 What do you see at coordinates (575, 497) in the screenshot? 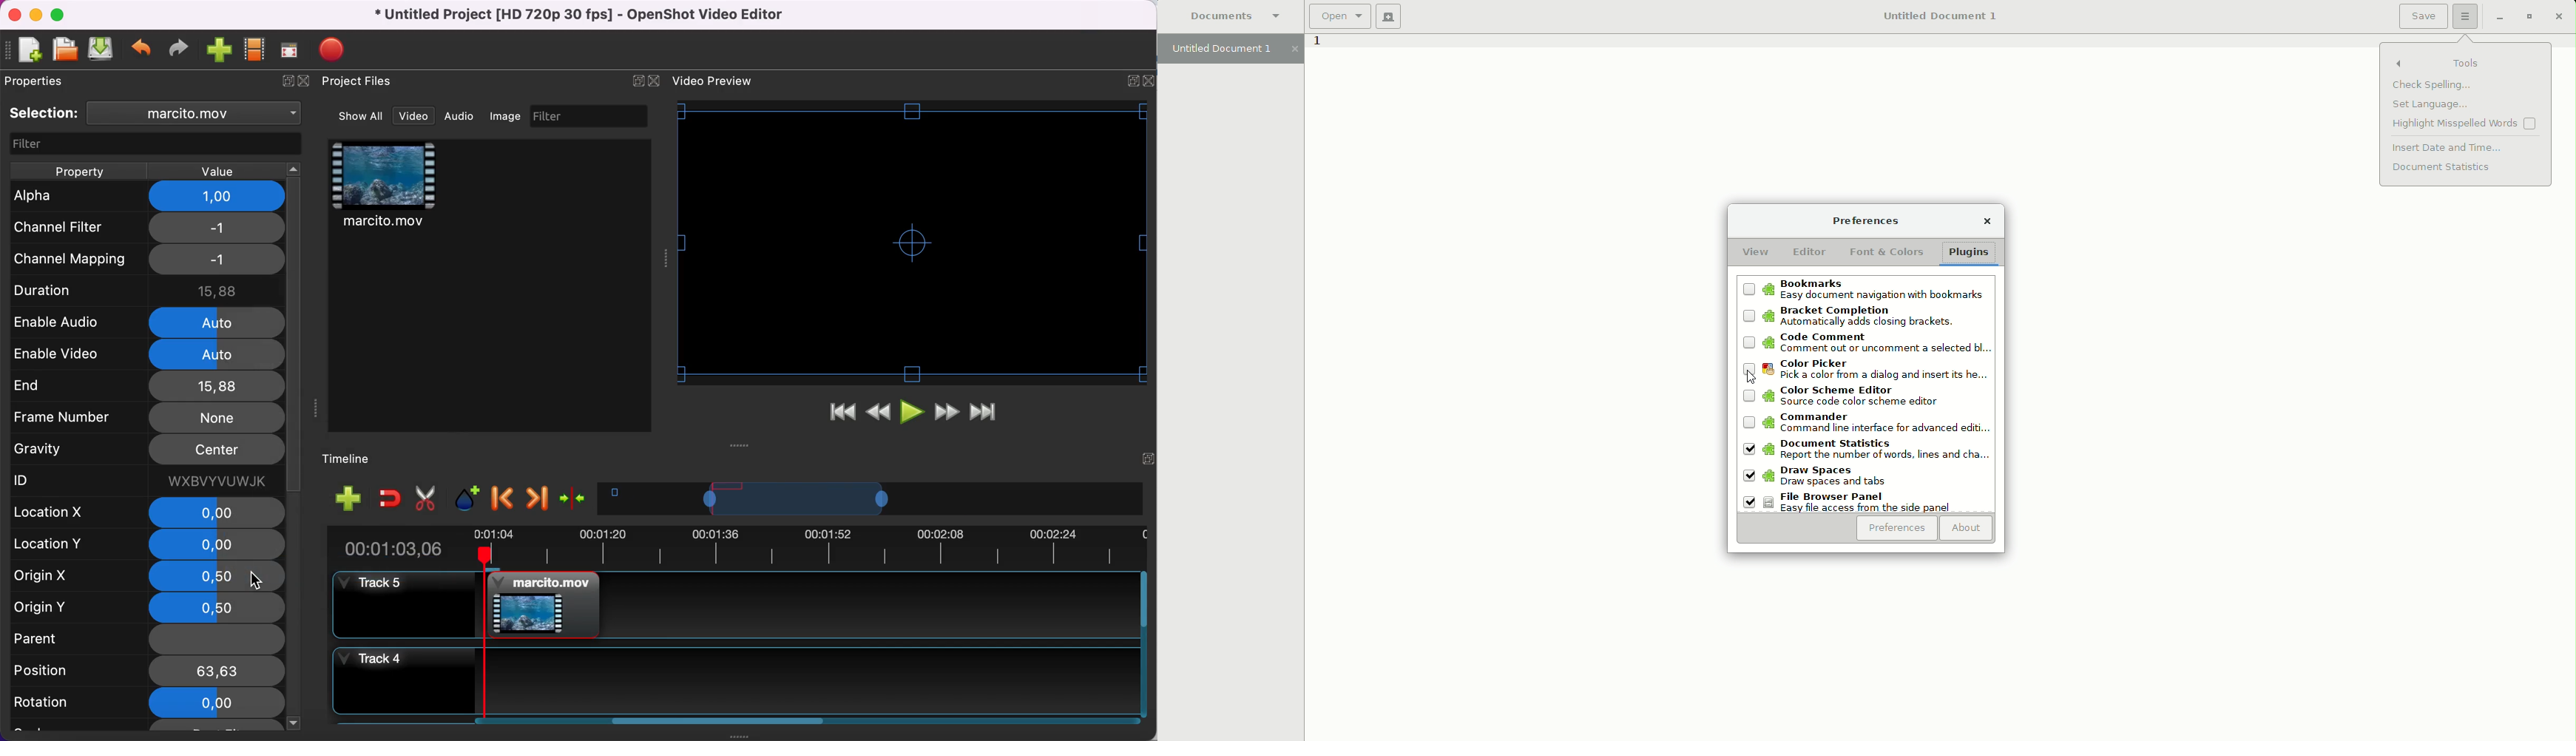
I see `center the timeline` at bounding box center [575, 497].